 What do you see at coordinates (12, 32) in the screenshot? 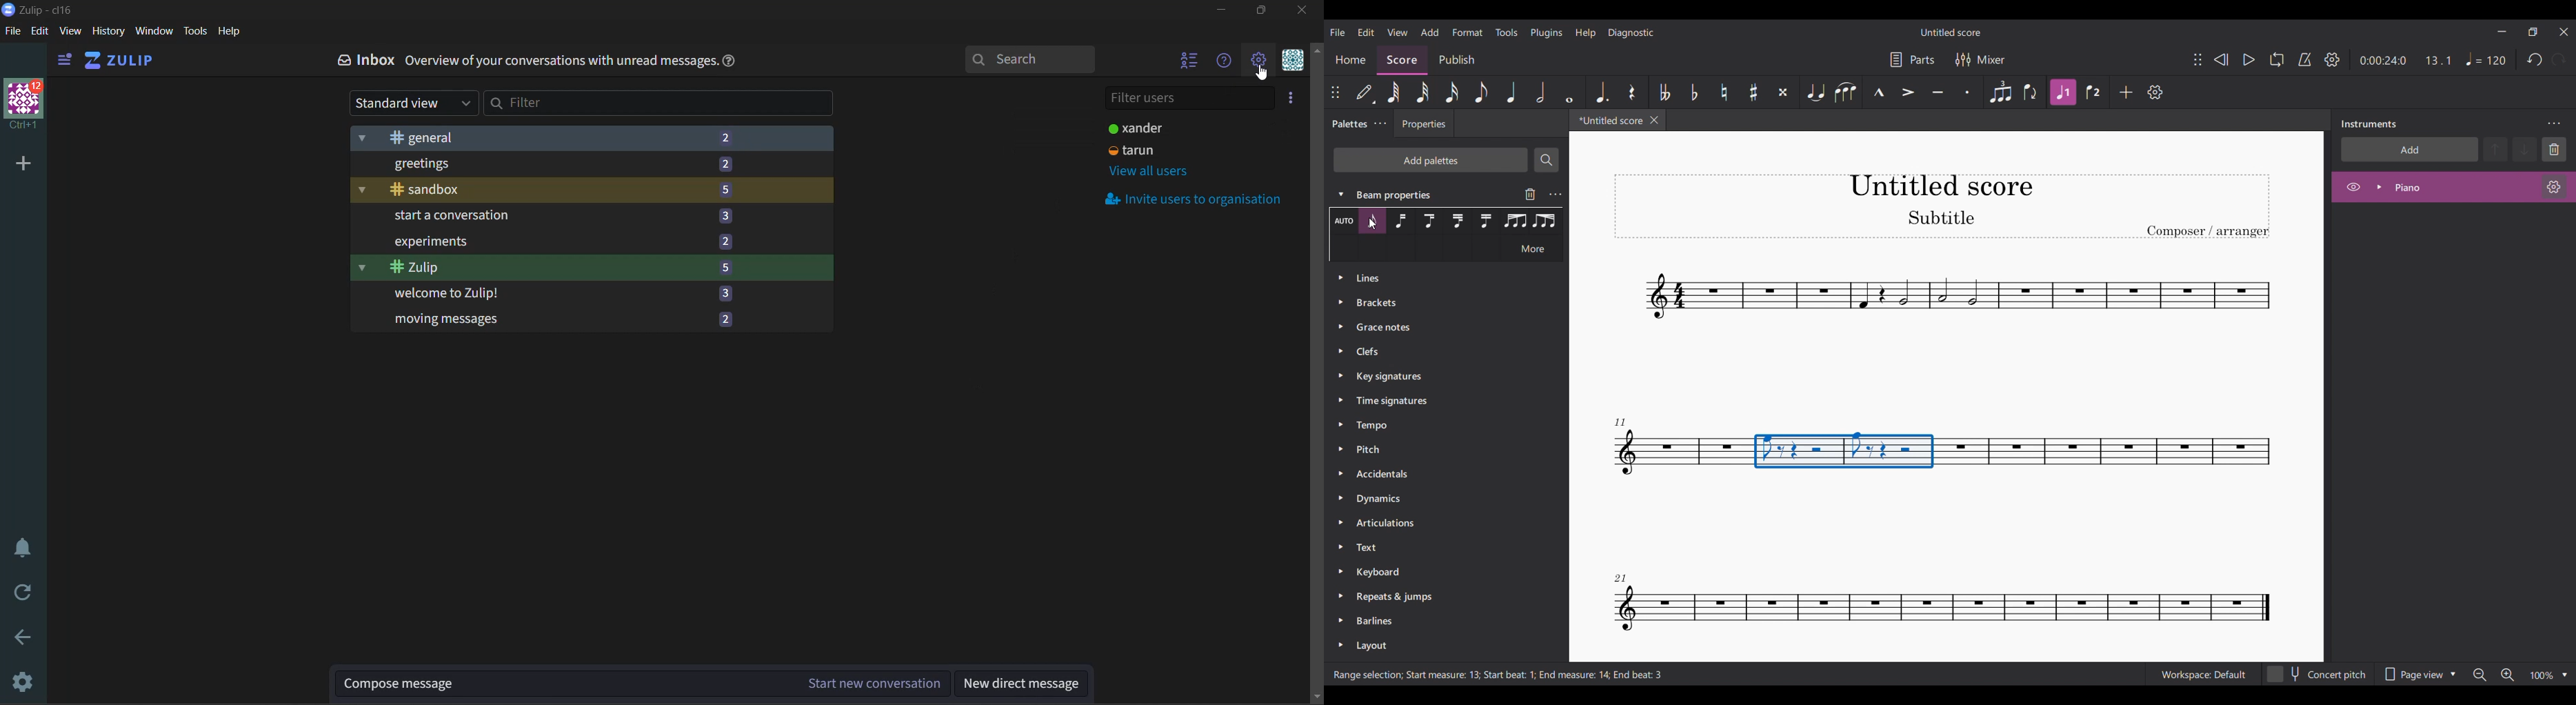
I see `file` at bounding box center [12, 32].